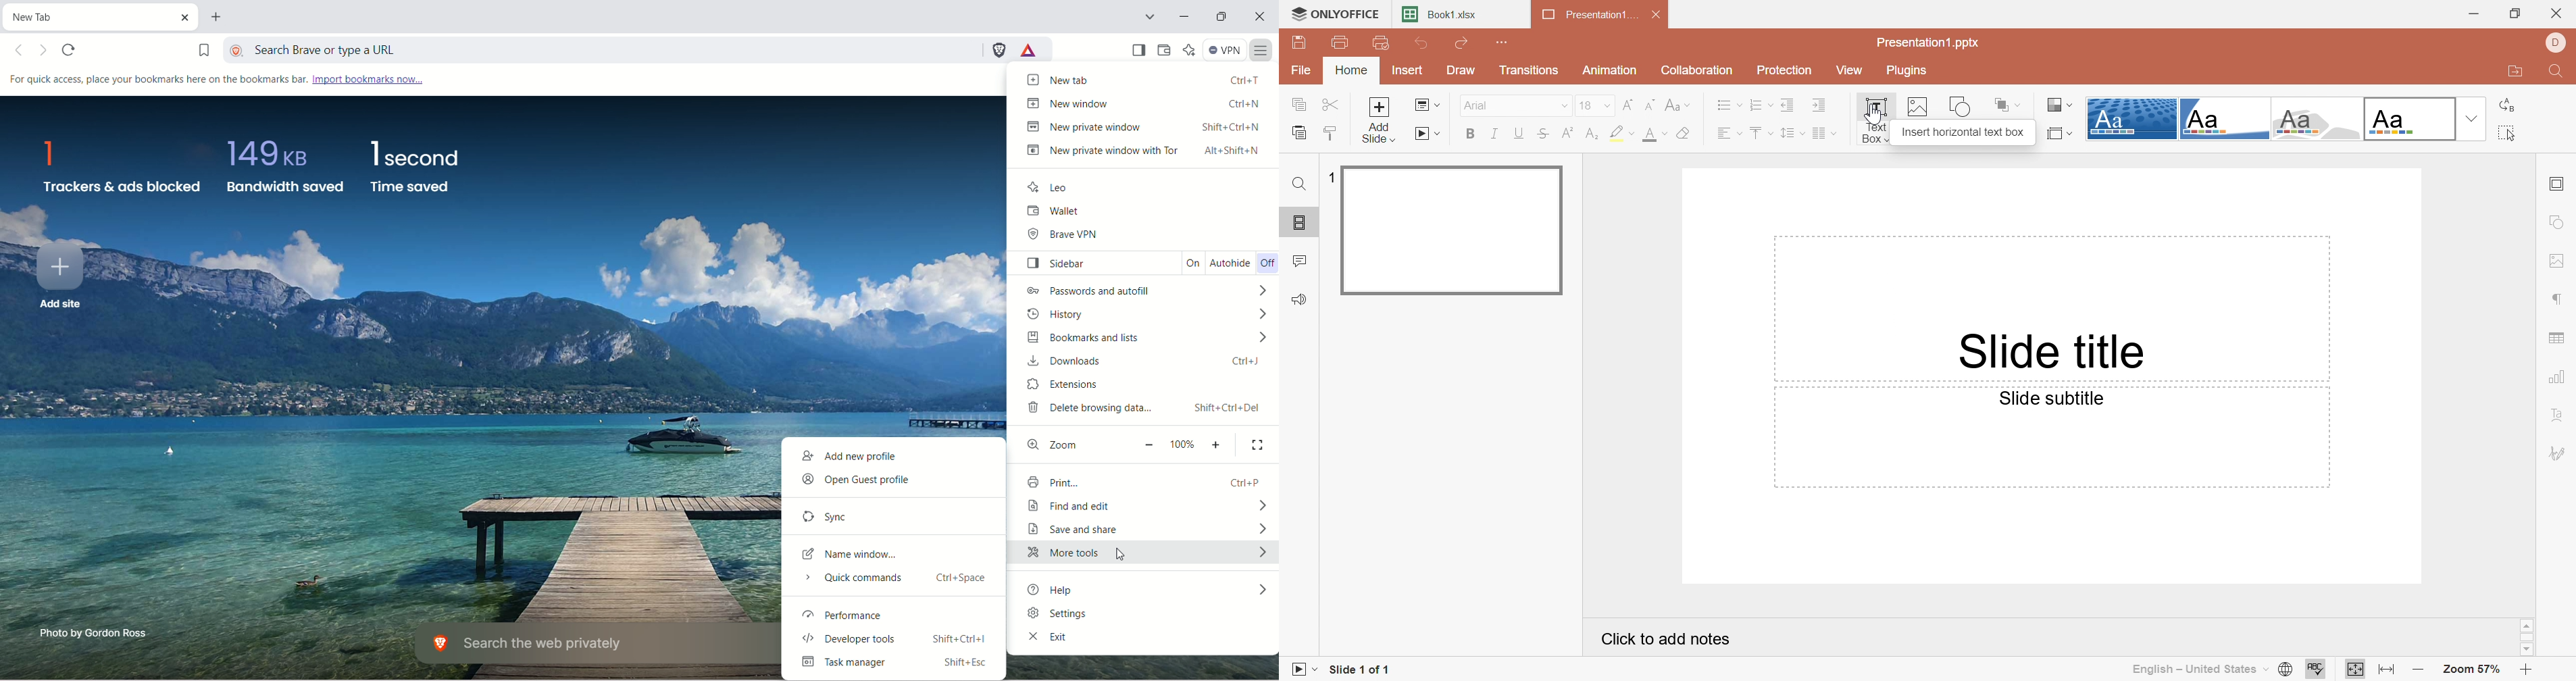 The width and height of the screenshot is (2576, 700). Describe the element at coordinates (1928, 44) in the screenshot. I see `Presentation1.pptx` at that location.